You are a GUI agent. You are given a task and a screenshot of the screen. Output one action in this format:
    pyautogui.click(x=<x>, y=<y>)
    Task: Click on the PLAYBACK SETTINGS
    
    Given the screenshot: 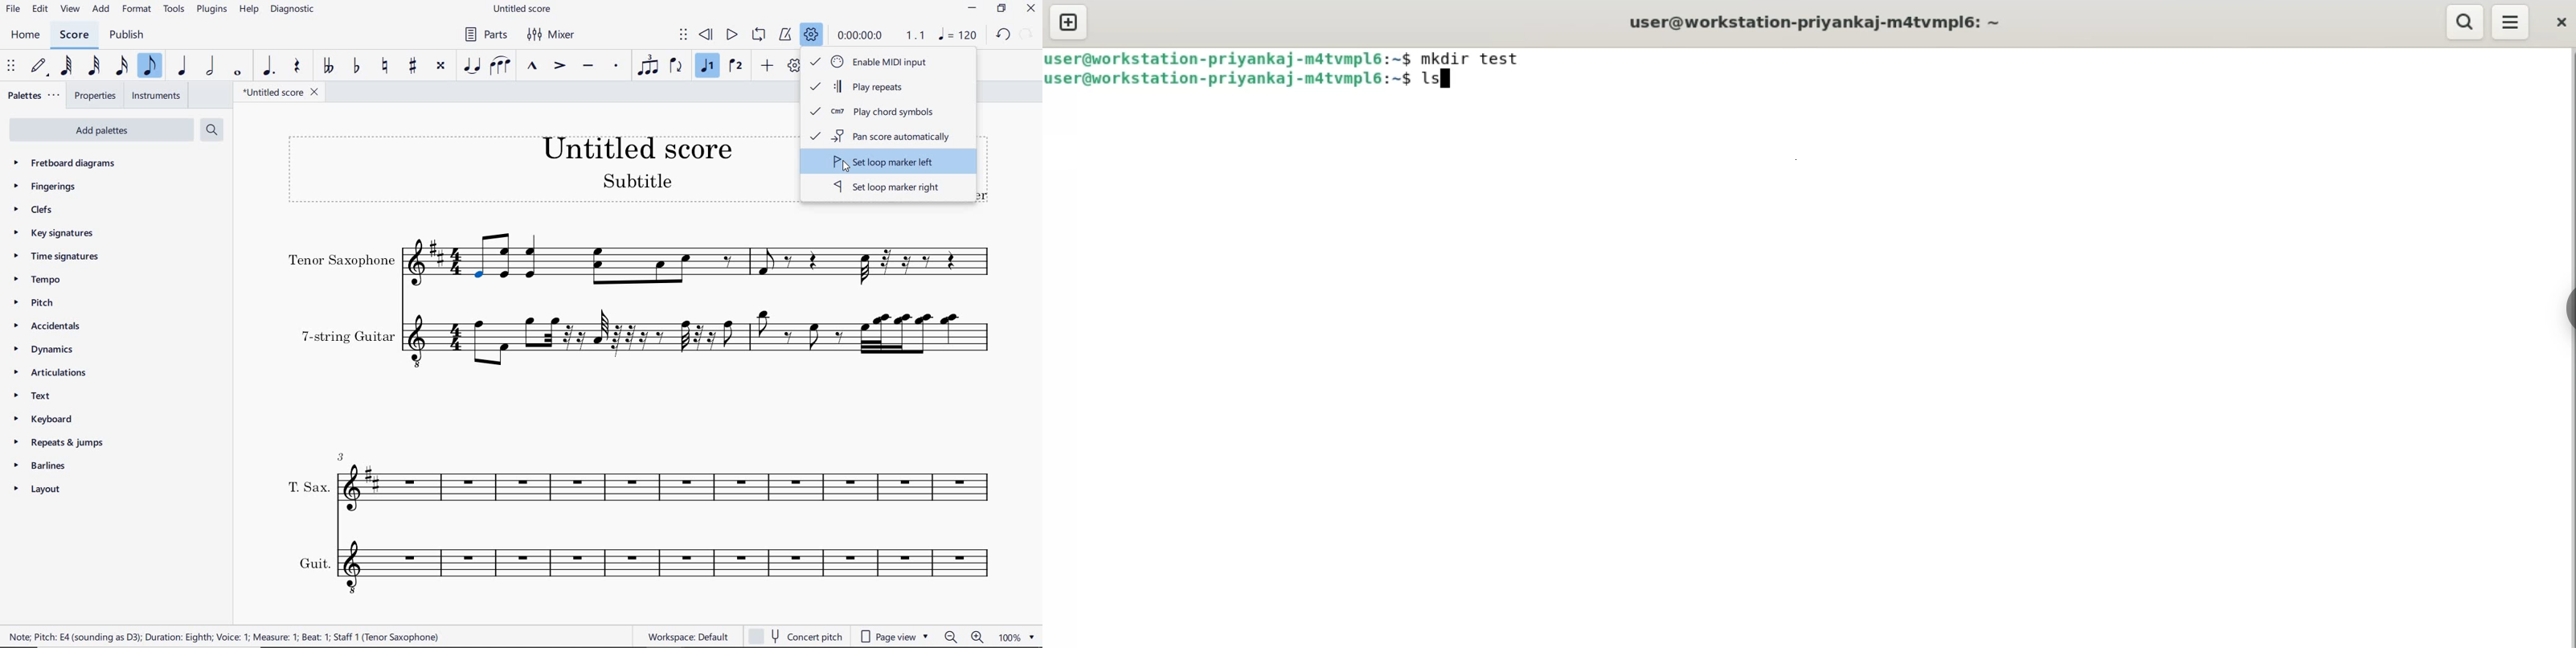 What is the action you would take?
    pyautogui.click(x=812, y=35)
    